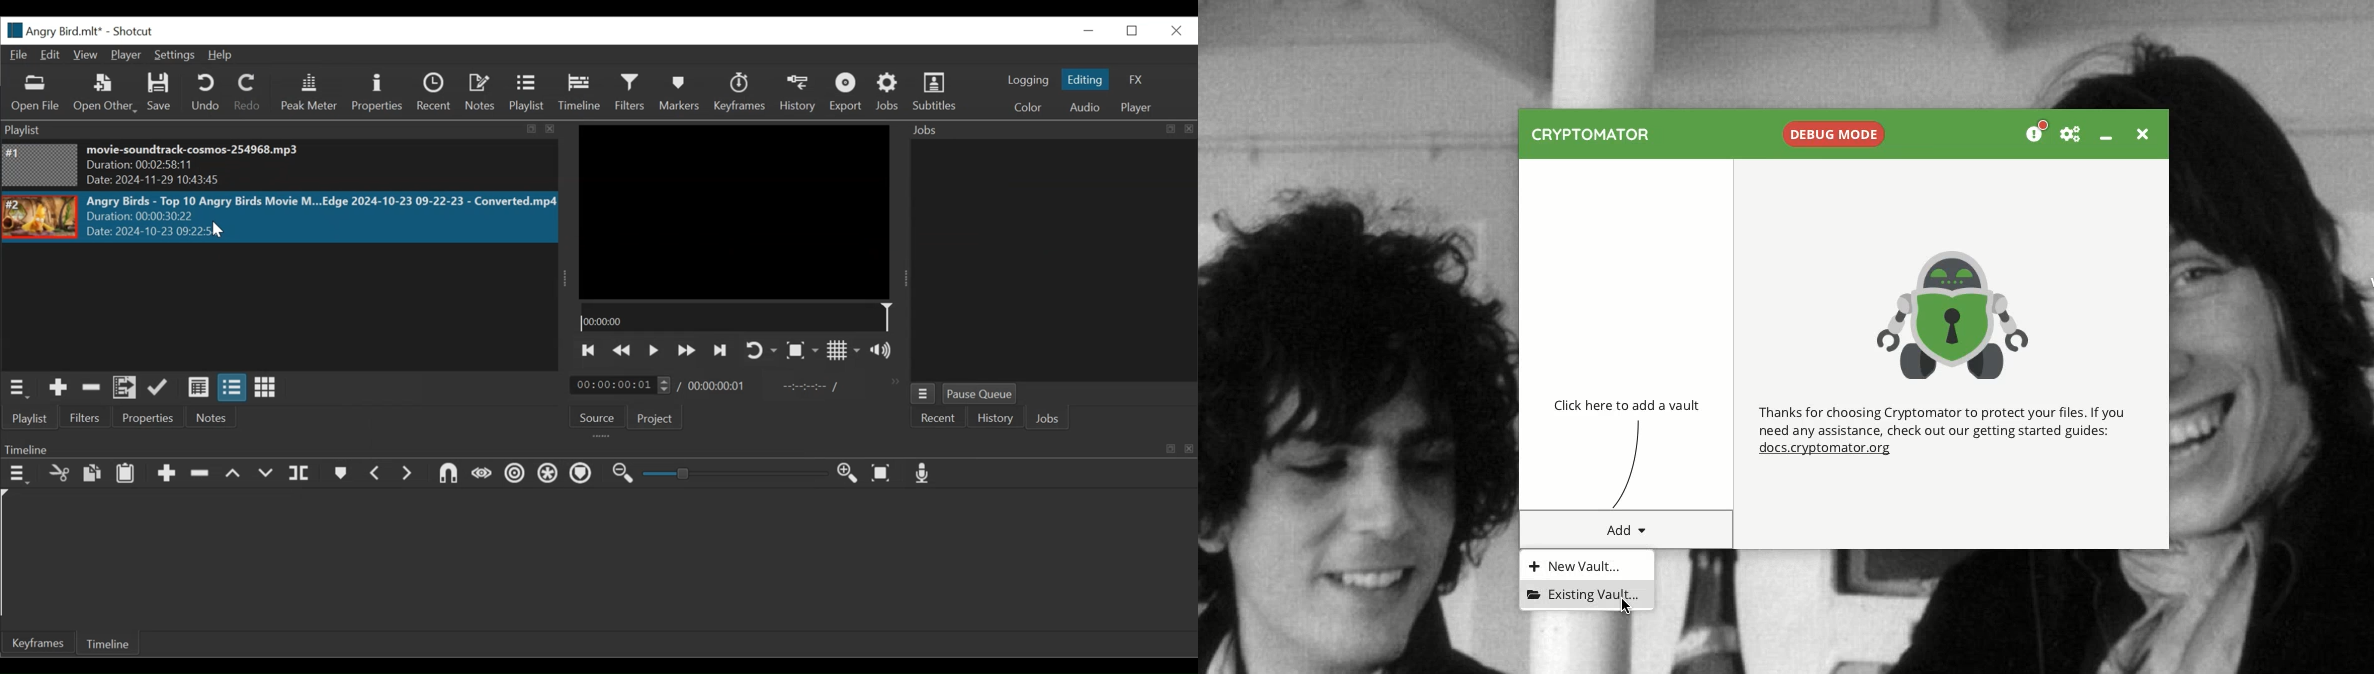  What do you see at coordinates (924, 474) in the screenshot?
I see `Record audio` at bounding box center [924, 474].